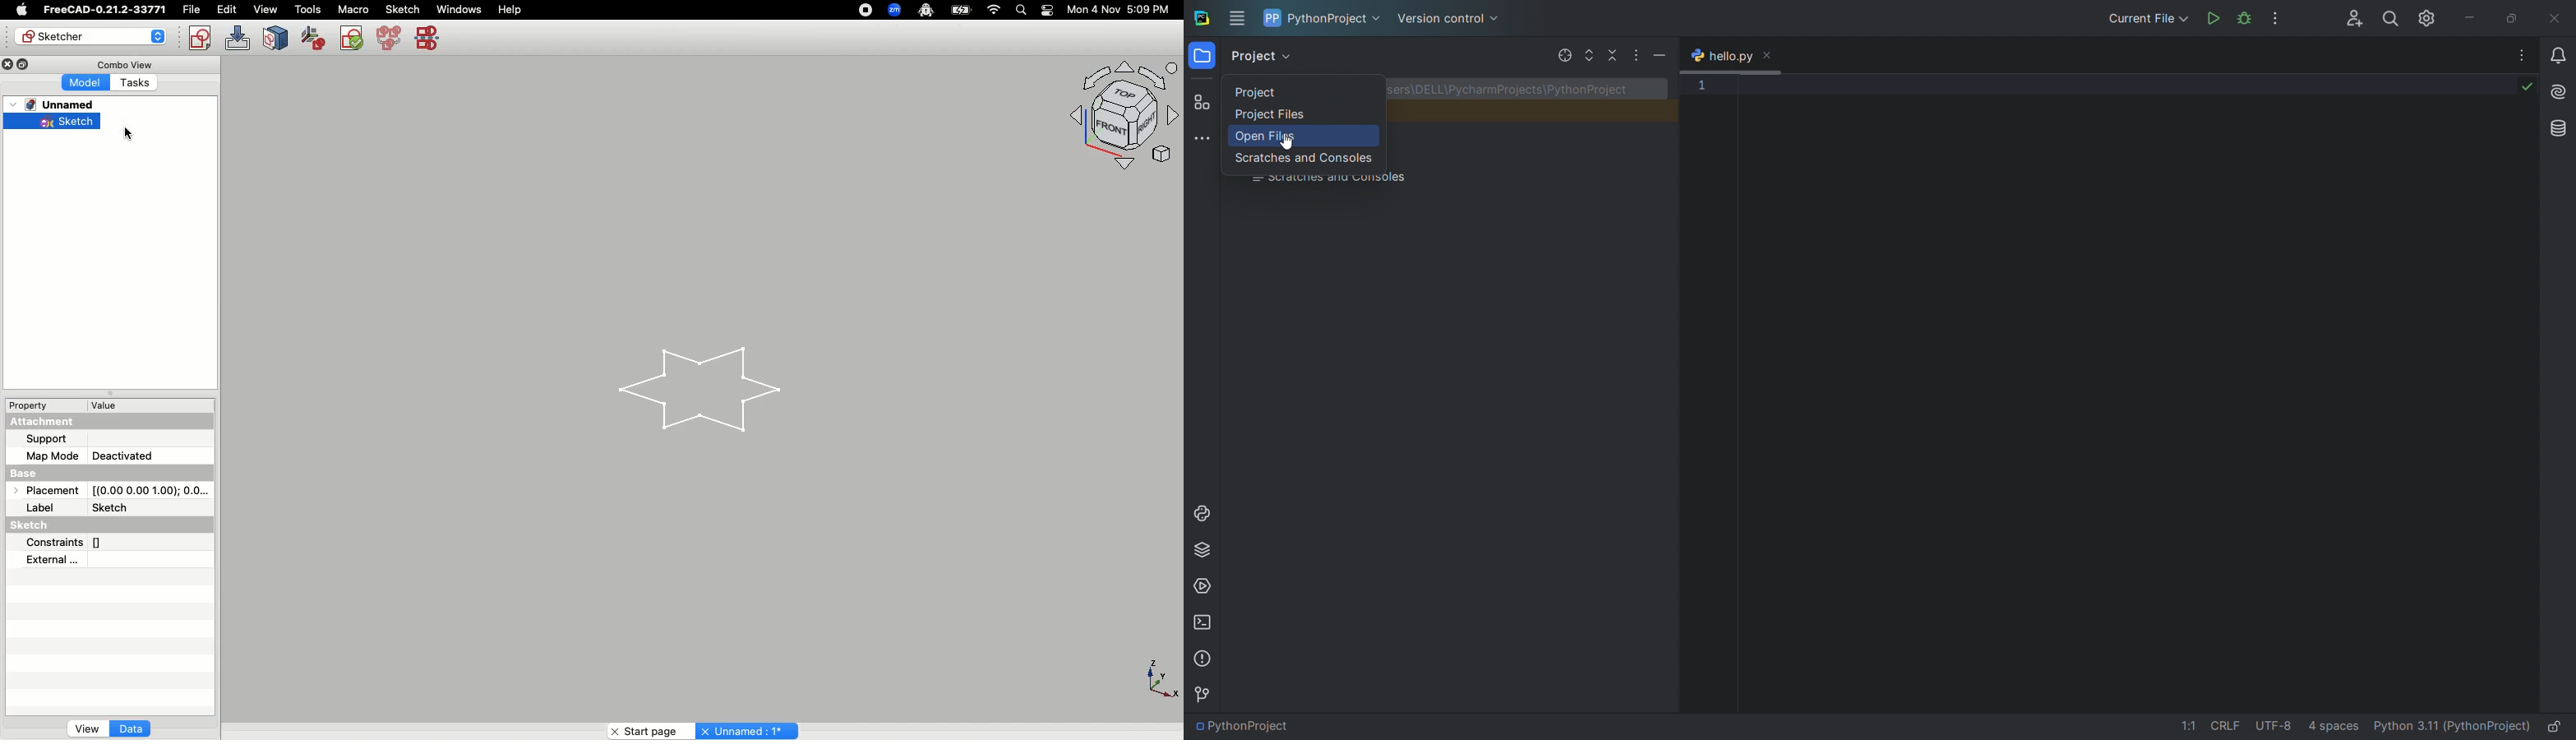 The width and height of the screenshot is (2576, 756). What do you see at coordinates (112, 506) in the screenshot?
I see `Sketch` at bounding box center [112, 506].